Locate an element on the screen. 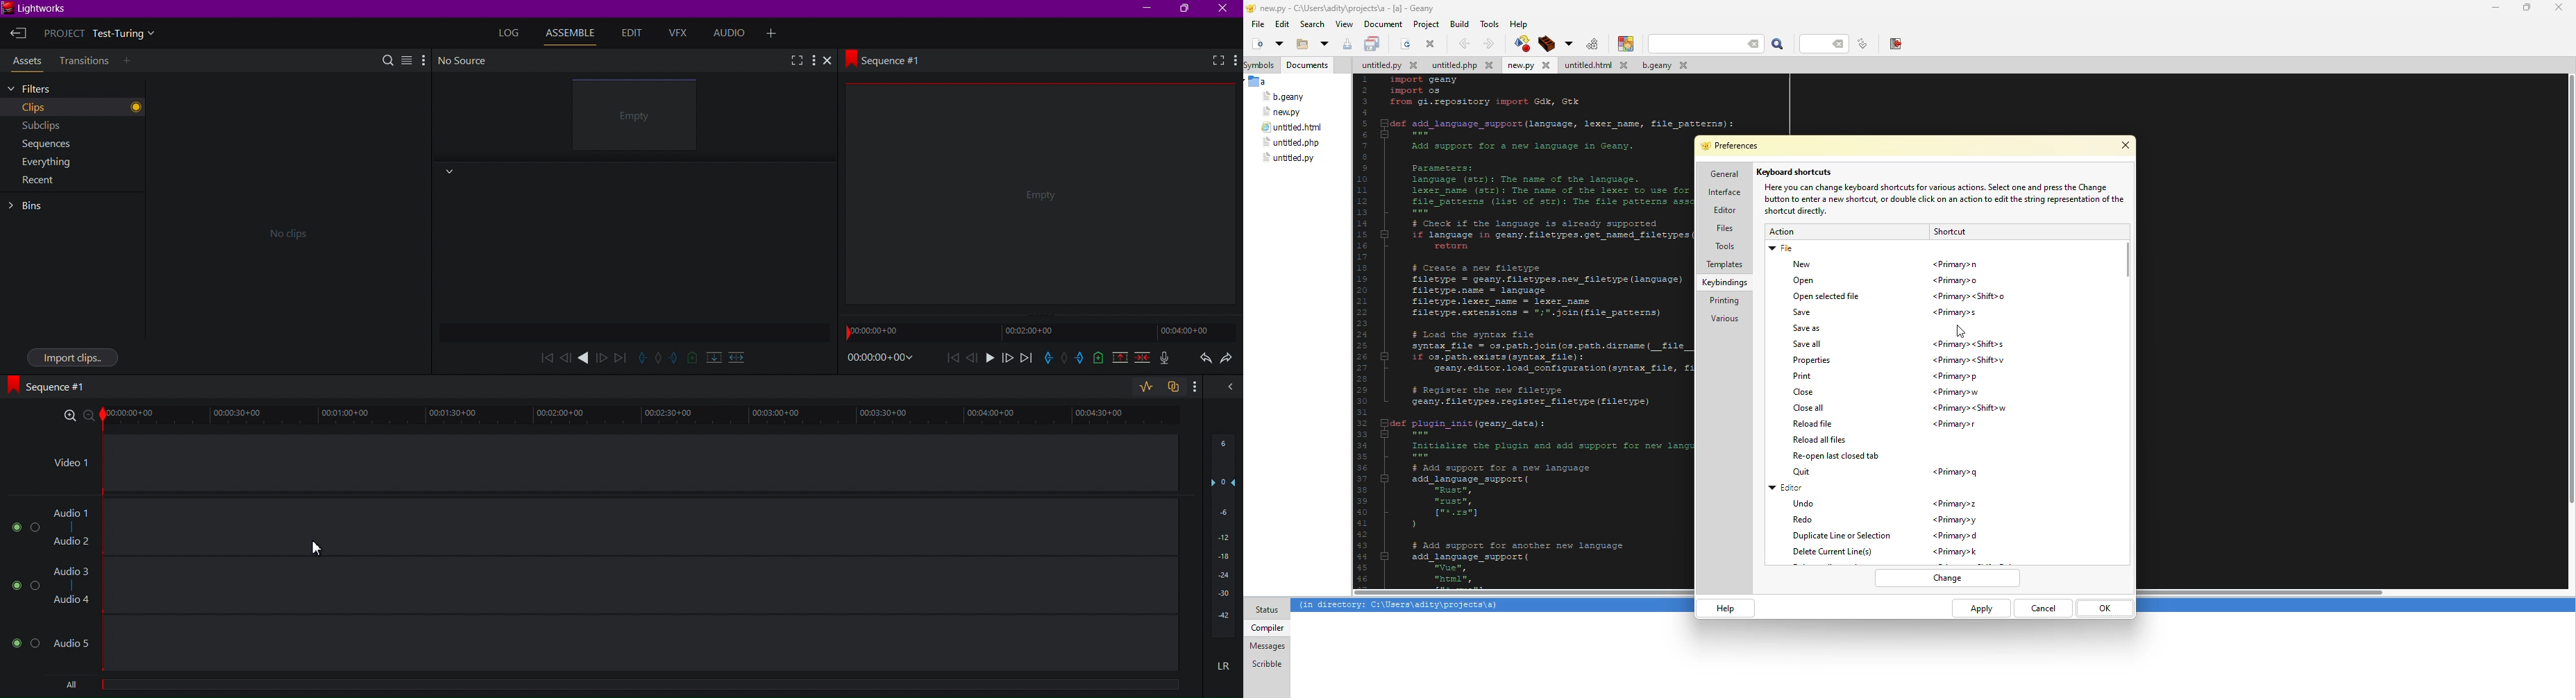 This screenshot has width=2576, height=700. Add  is located at coordinates (779, 32).